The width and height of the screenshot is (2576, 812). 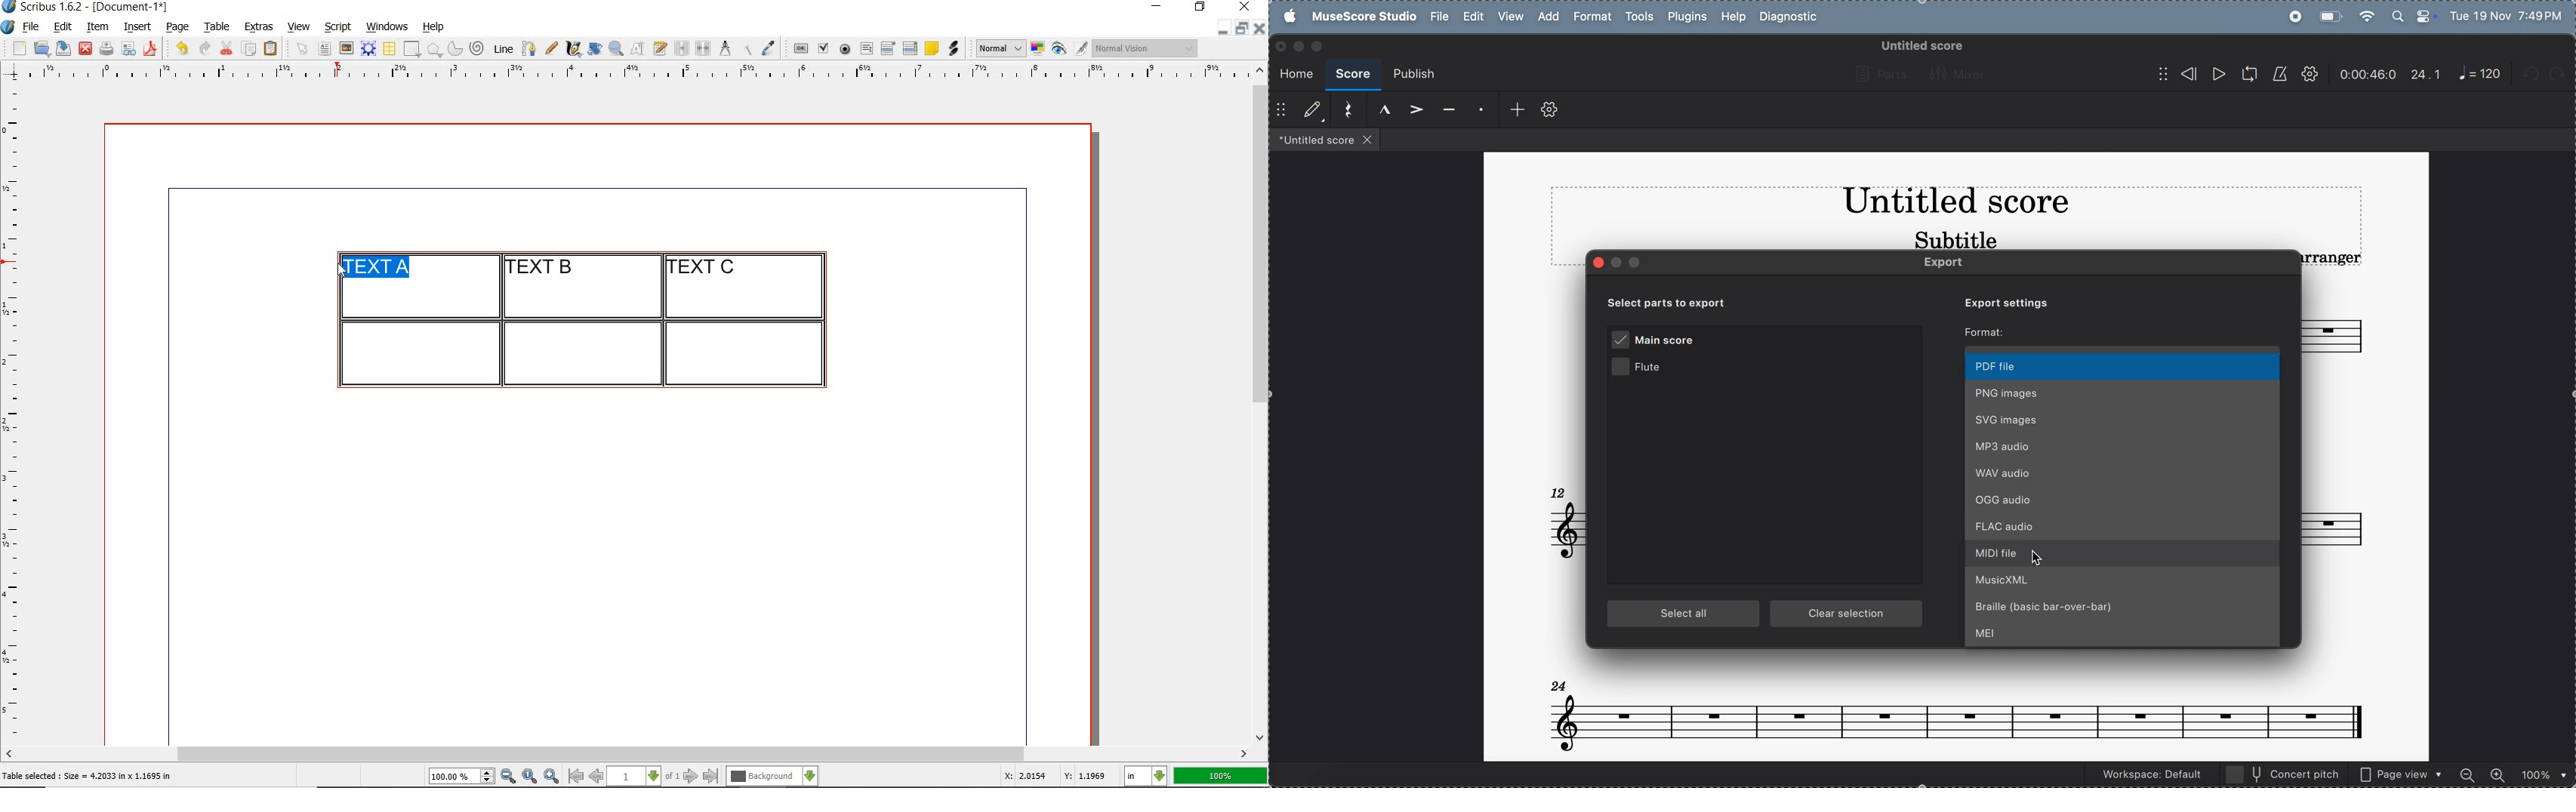 What do you see at coordinates (273, 49) in the screenshot?
I see `paste` at bounding box center [273, 49].